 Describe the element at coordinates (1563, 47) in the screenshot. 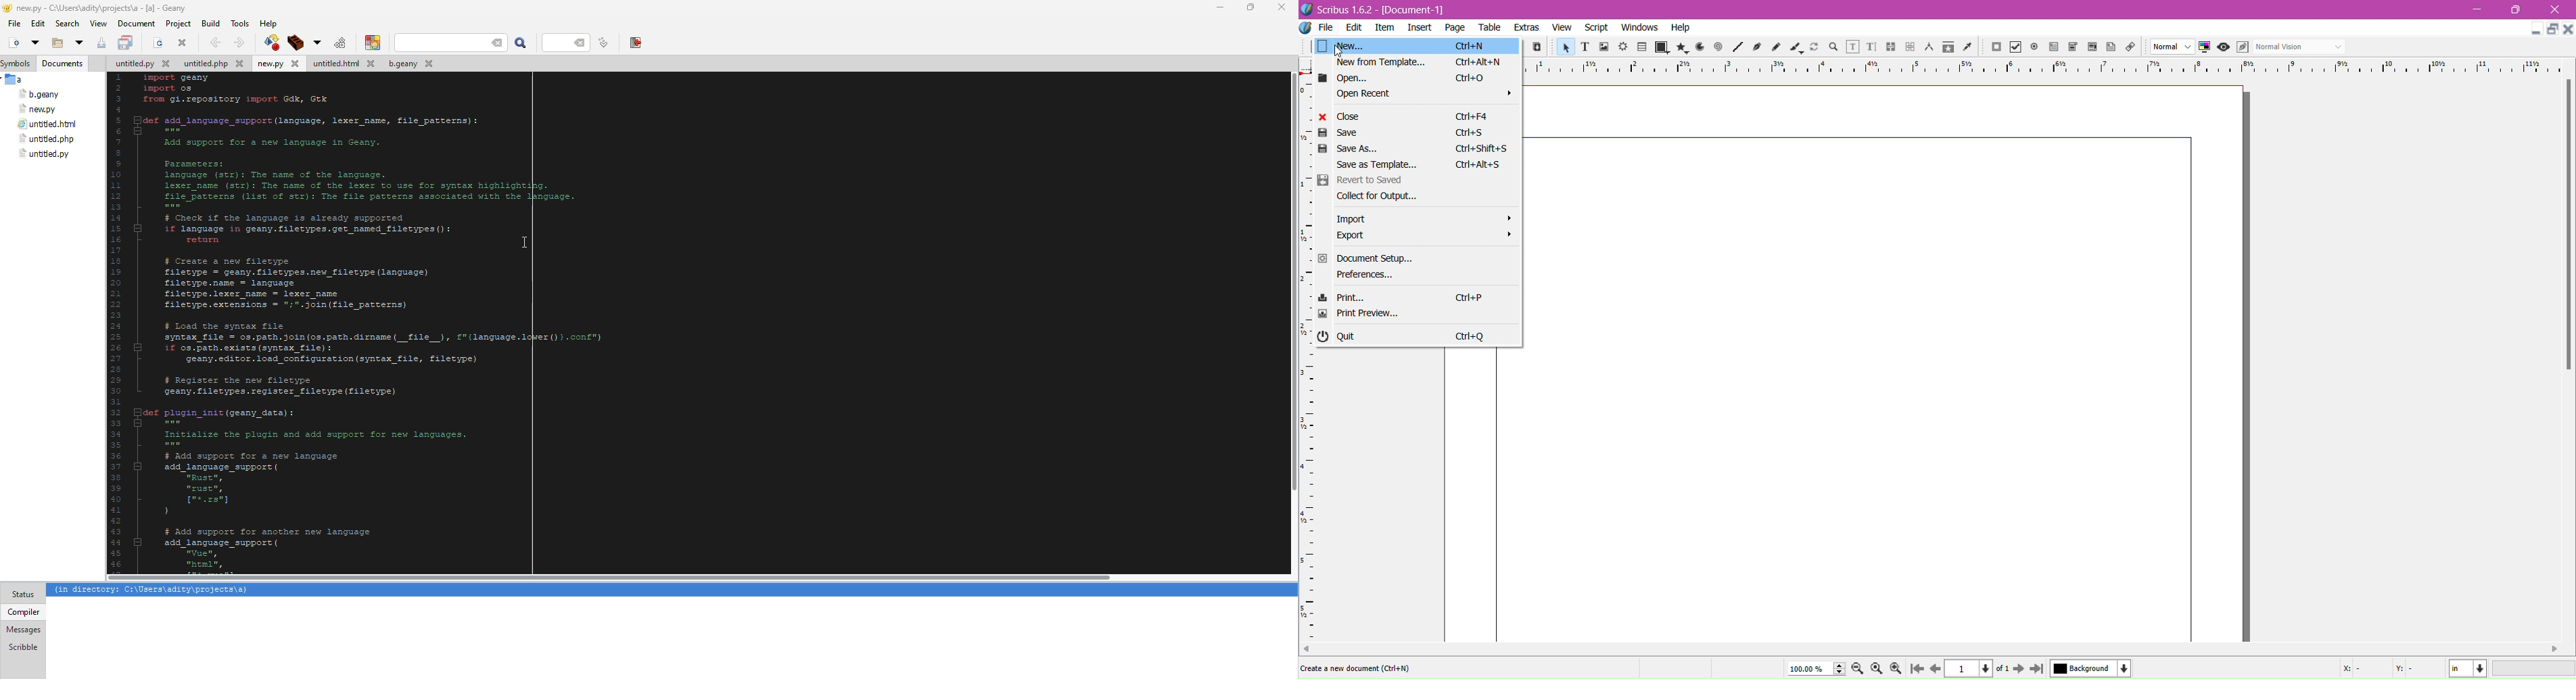

I see `select` at that location.